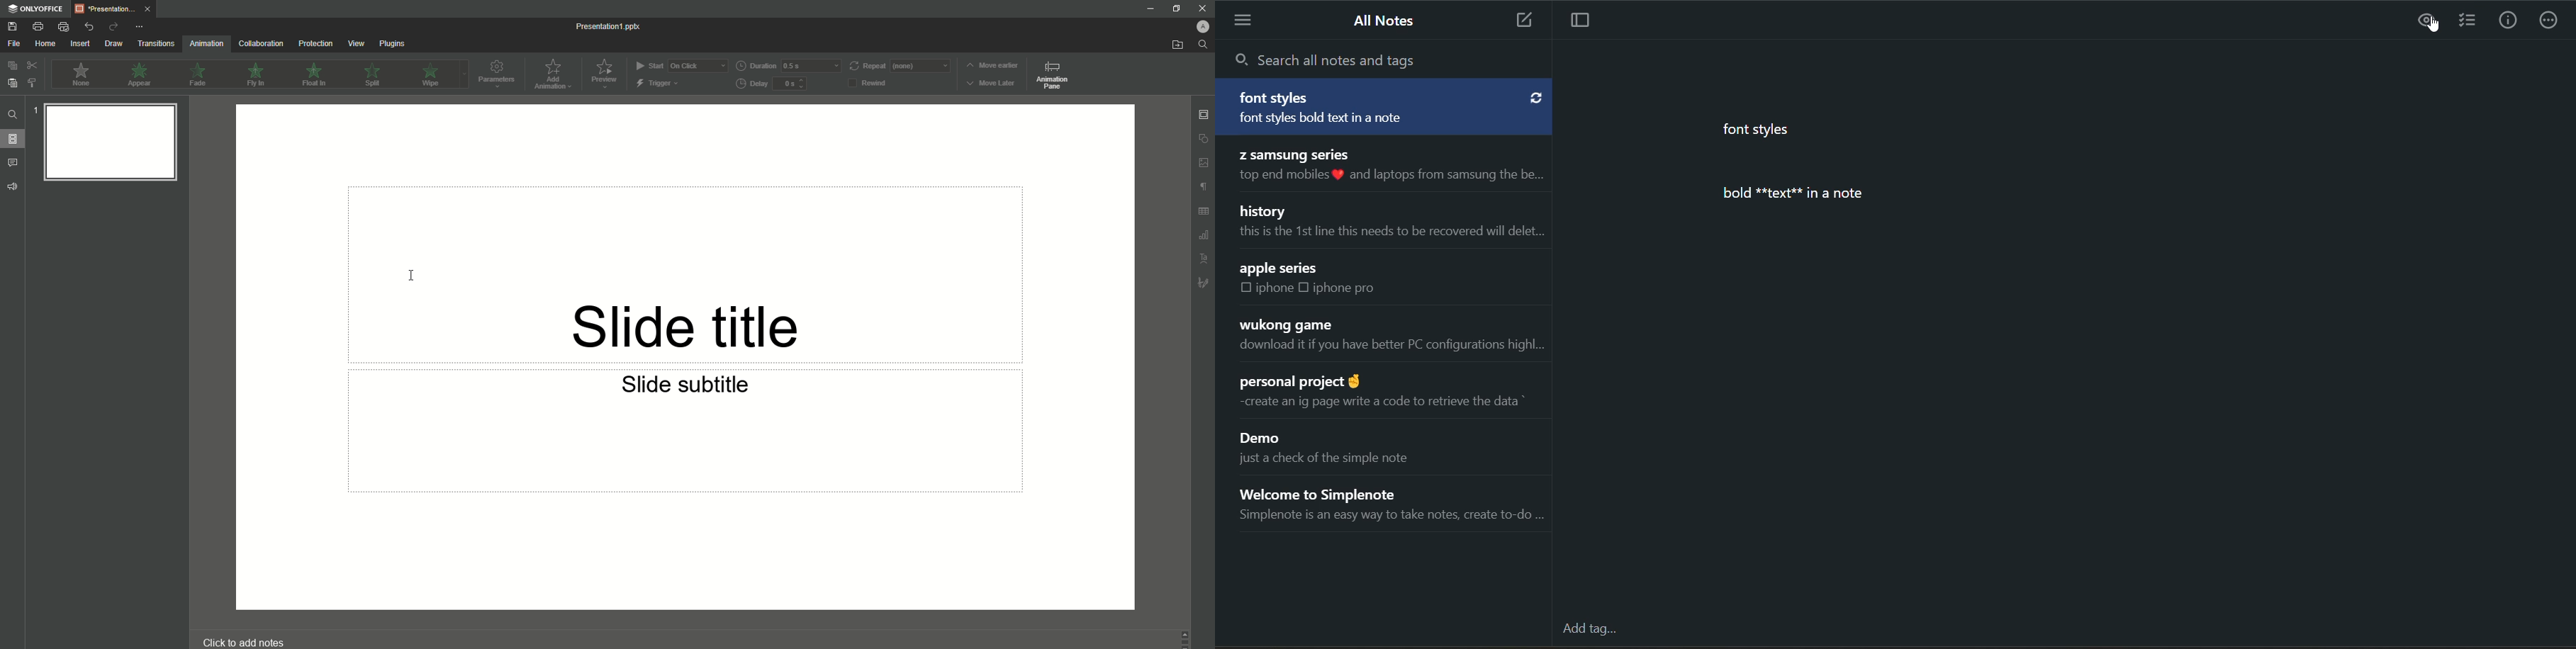 Image resolution: width=2576 pixels, height=672 pixels. Describe the element at coordinates (1519, 21) in the screenshot. I see `add new note` at that location.